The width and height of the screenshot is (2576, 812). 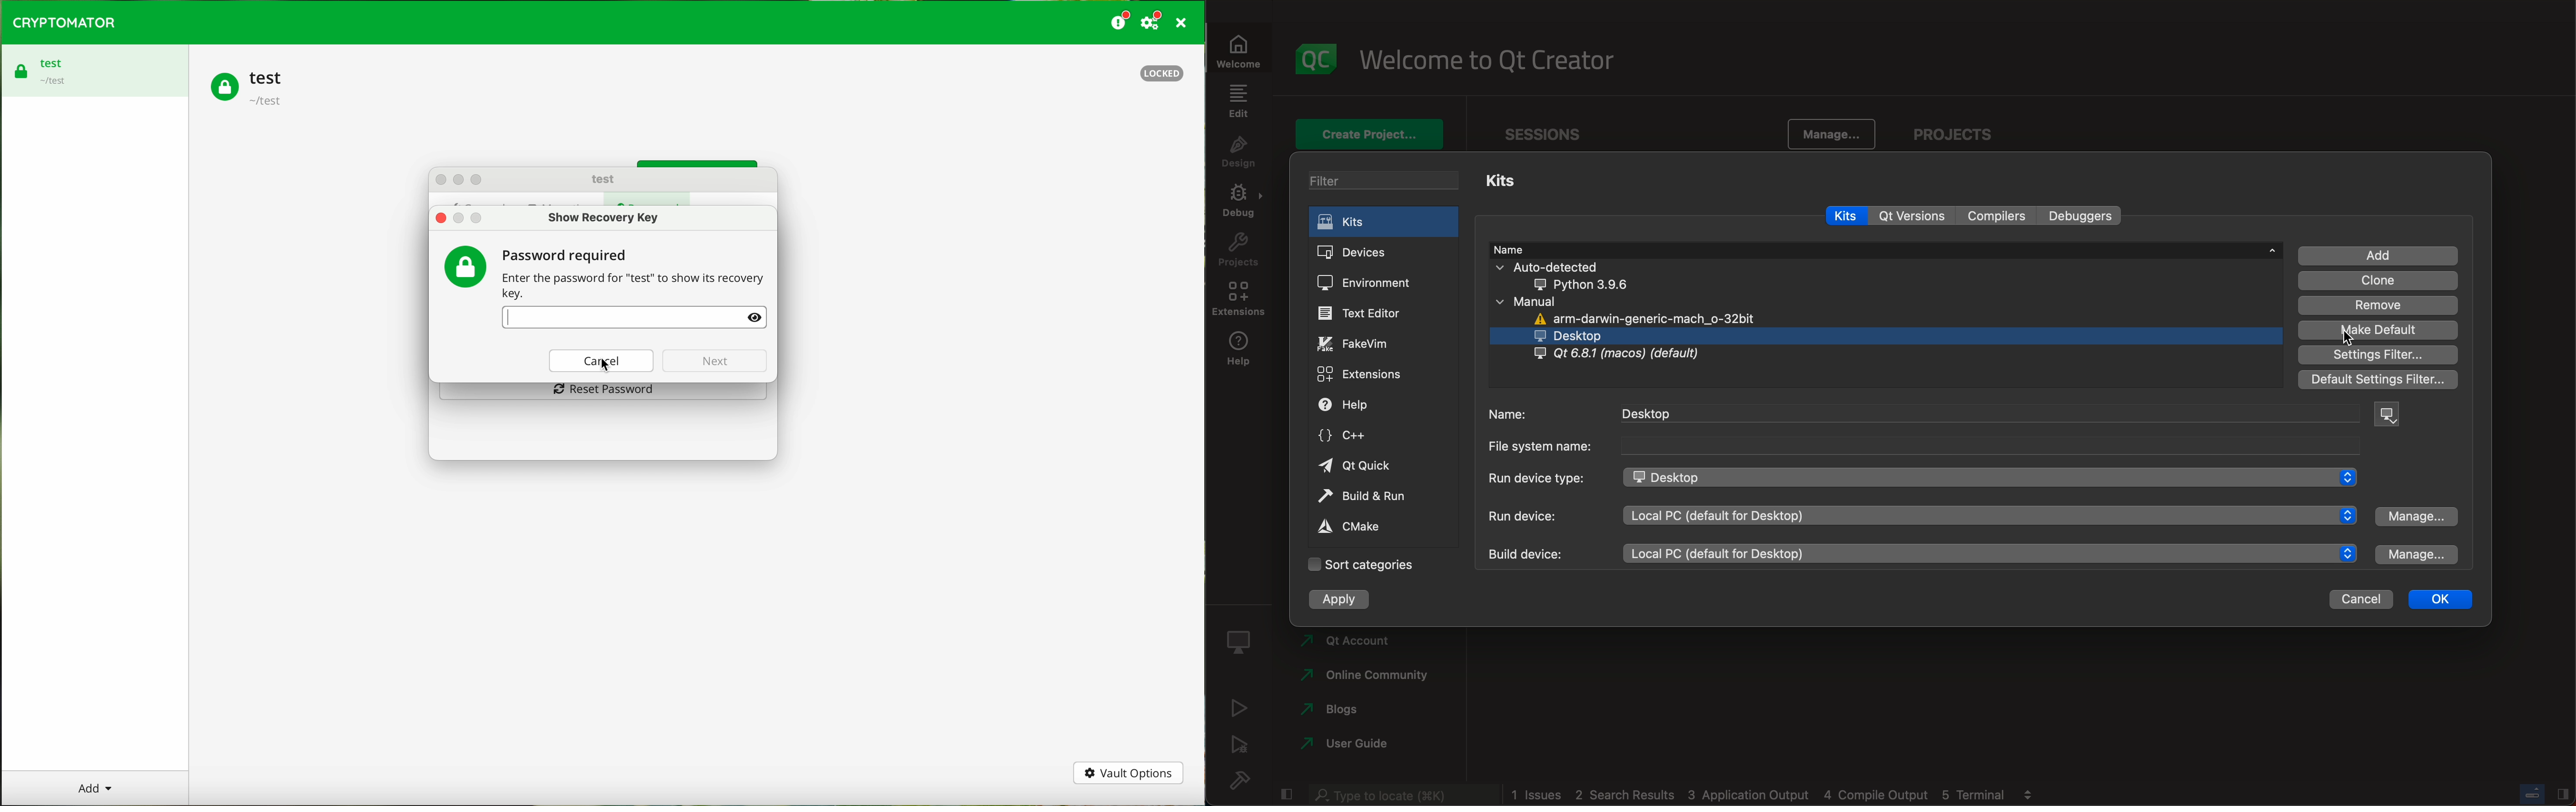 What do you see at coordinates (1546, 301) in the screenshot?
I see `manual` at bounding box center [1546, 301].